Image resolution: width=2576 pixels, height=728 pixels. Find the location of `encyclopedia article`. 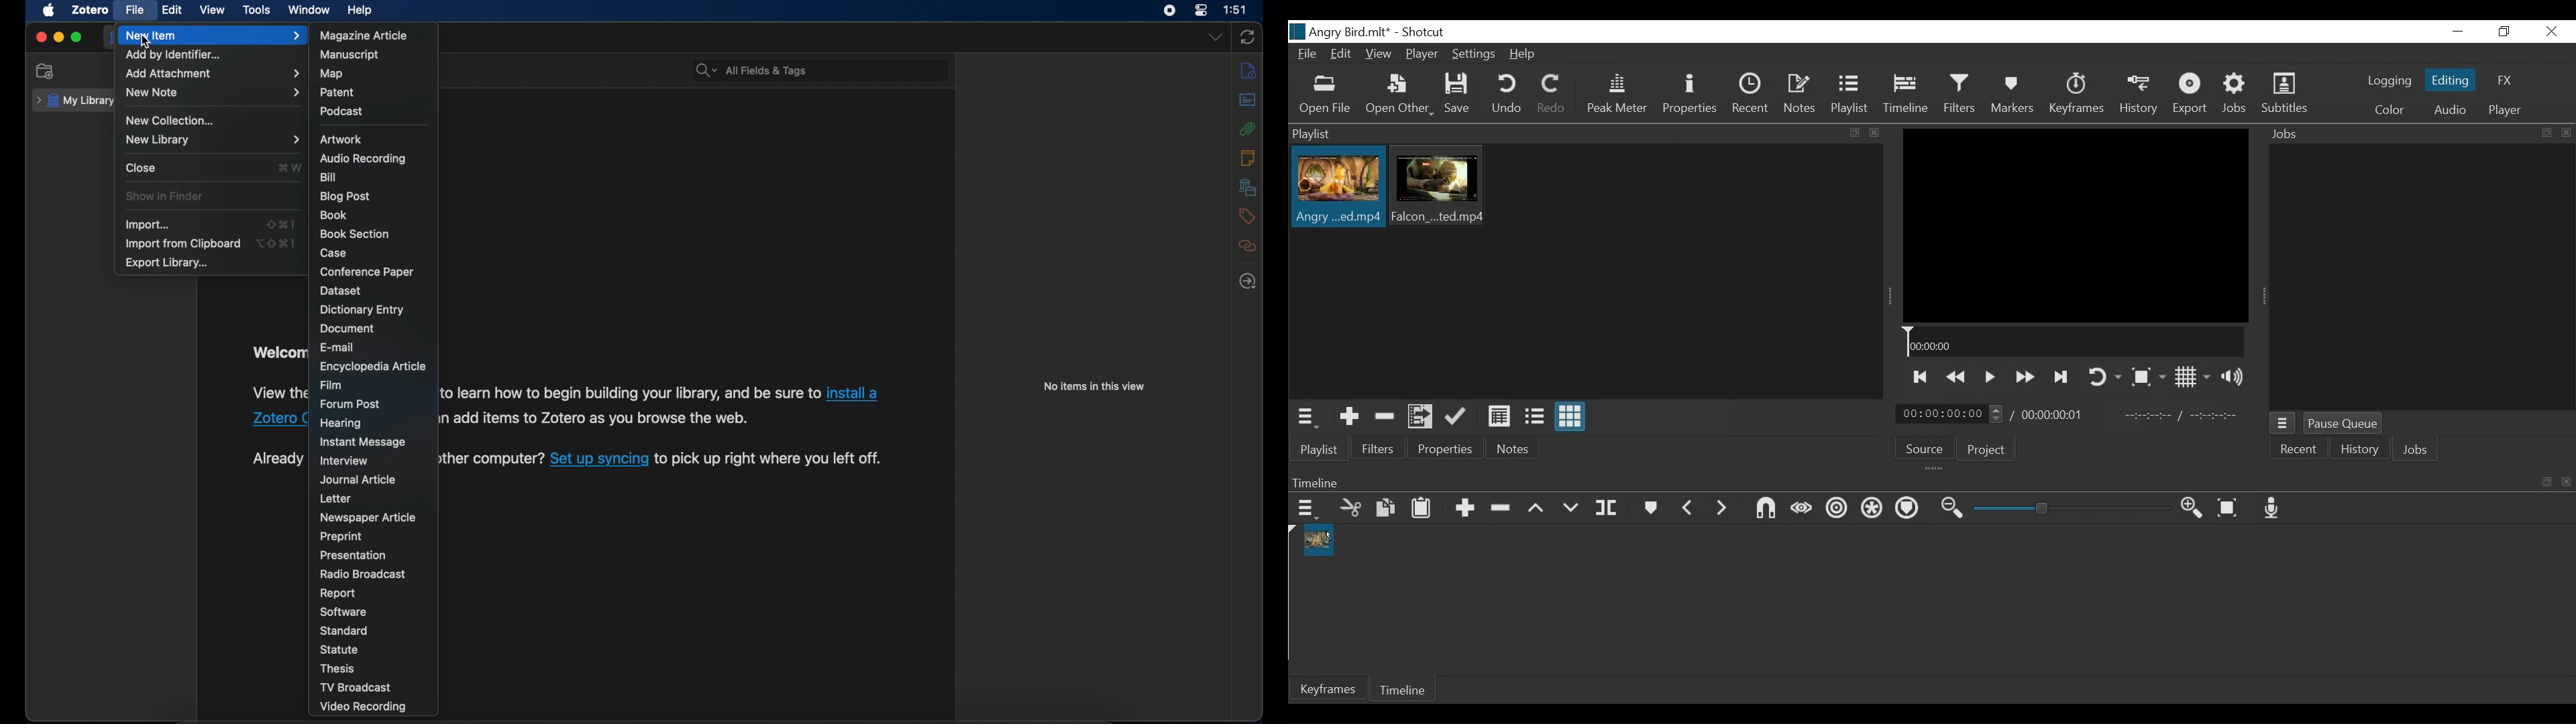

encyclopedia article is located at coordinates (372, 367).